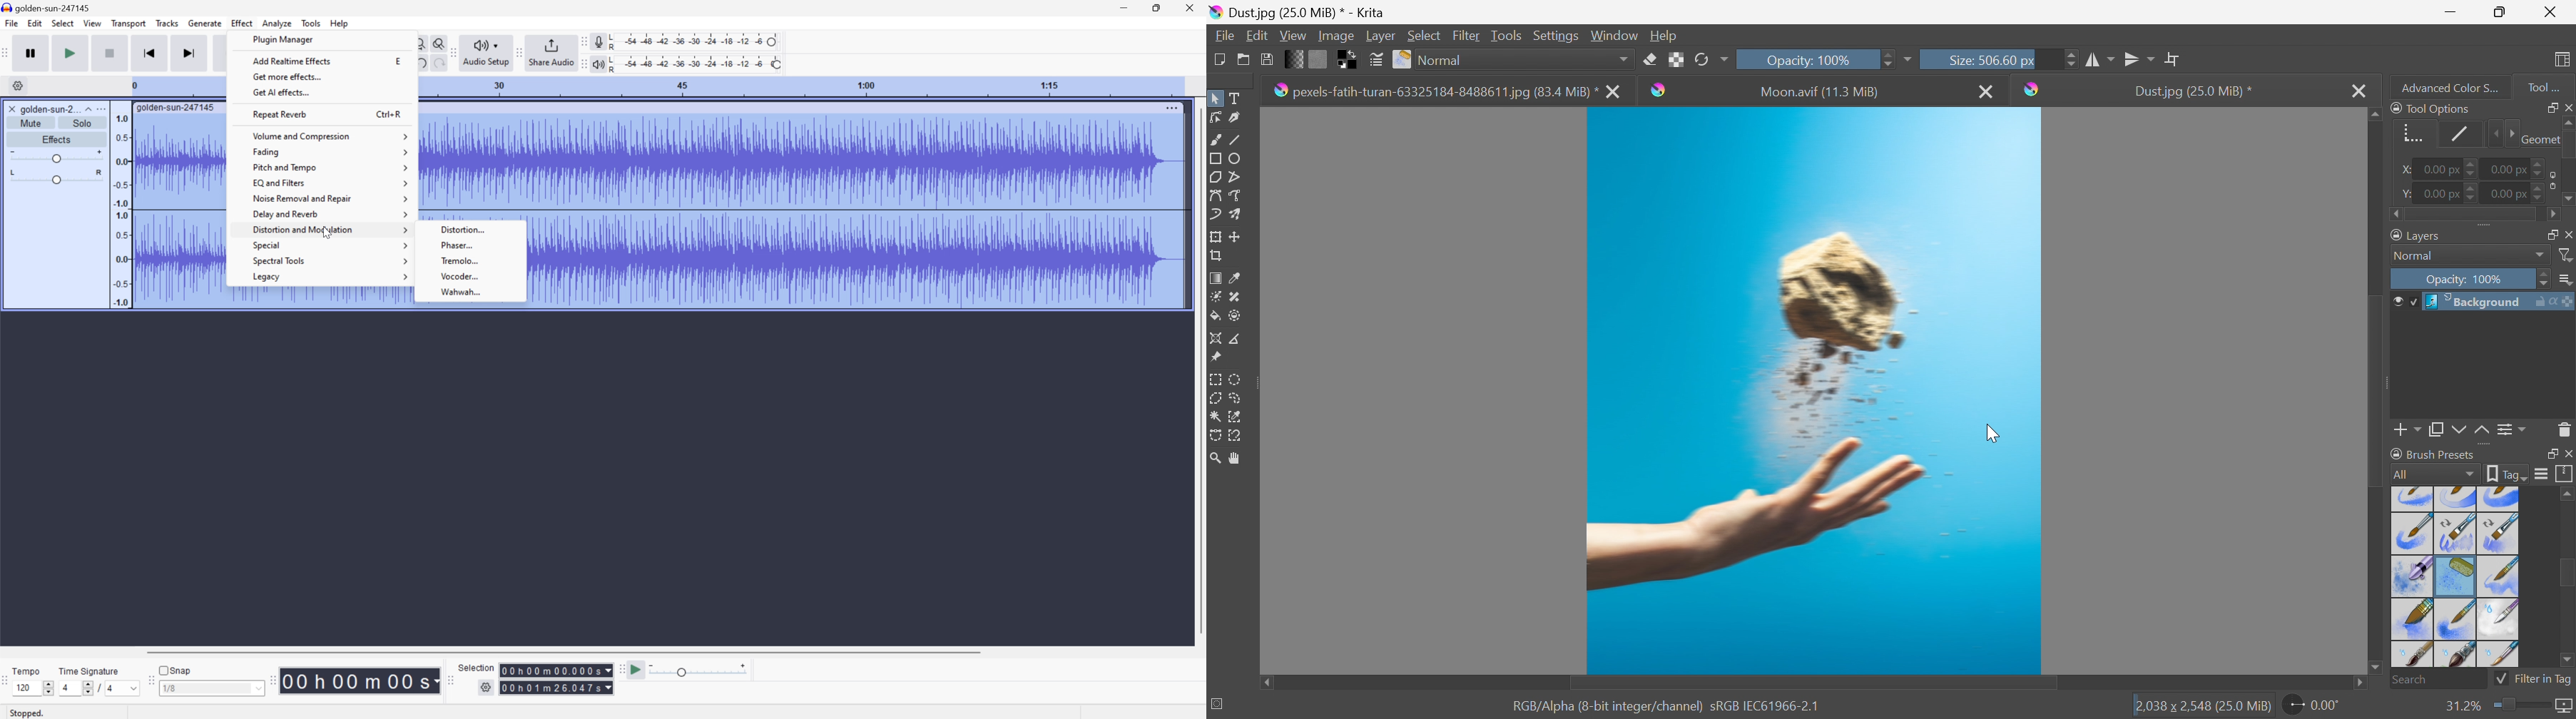  Describe the element at coordinates (2540, 195) in the screenshot. I see `Slider` at that location.